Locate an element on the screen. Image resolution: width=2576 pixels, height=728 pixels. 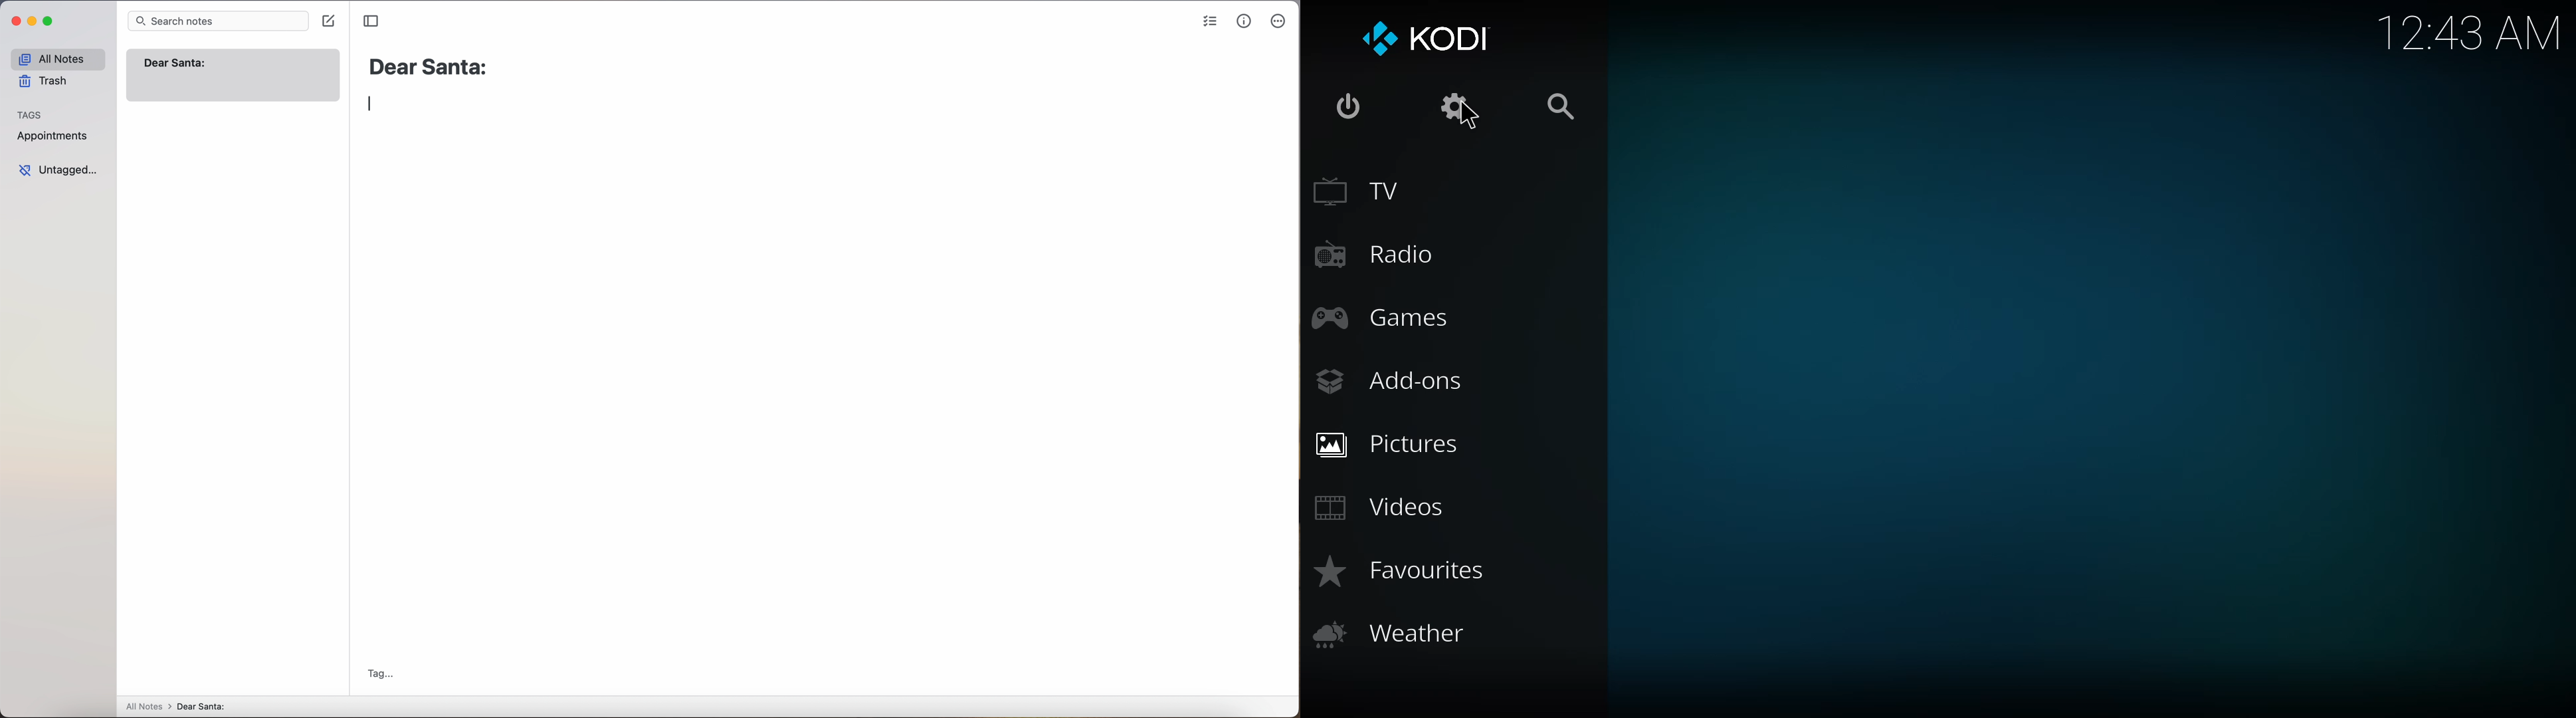
pictures is located at coordinates (1393, 441).